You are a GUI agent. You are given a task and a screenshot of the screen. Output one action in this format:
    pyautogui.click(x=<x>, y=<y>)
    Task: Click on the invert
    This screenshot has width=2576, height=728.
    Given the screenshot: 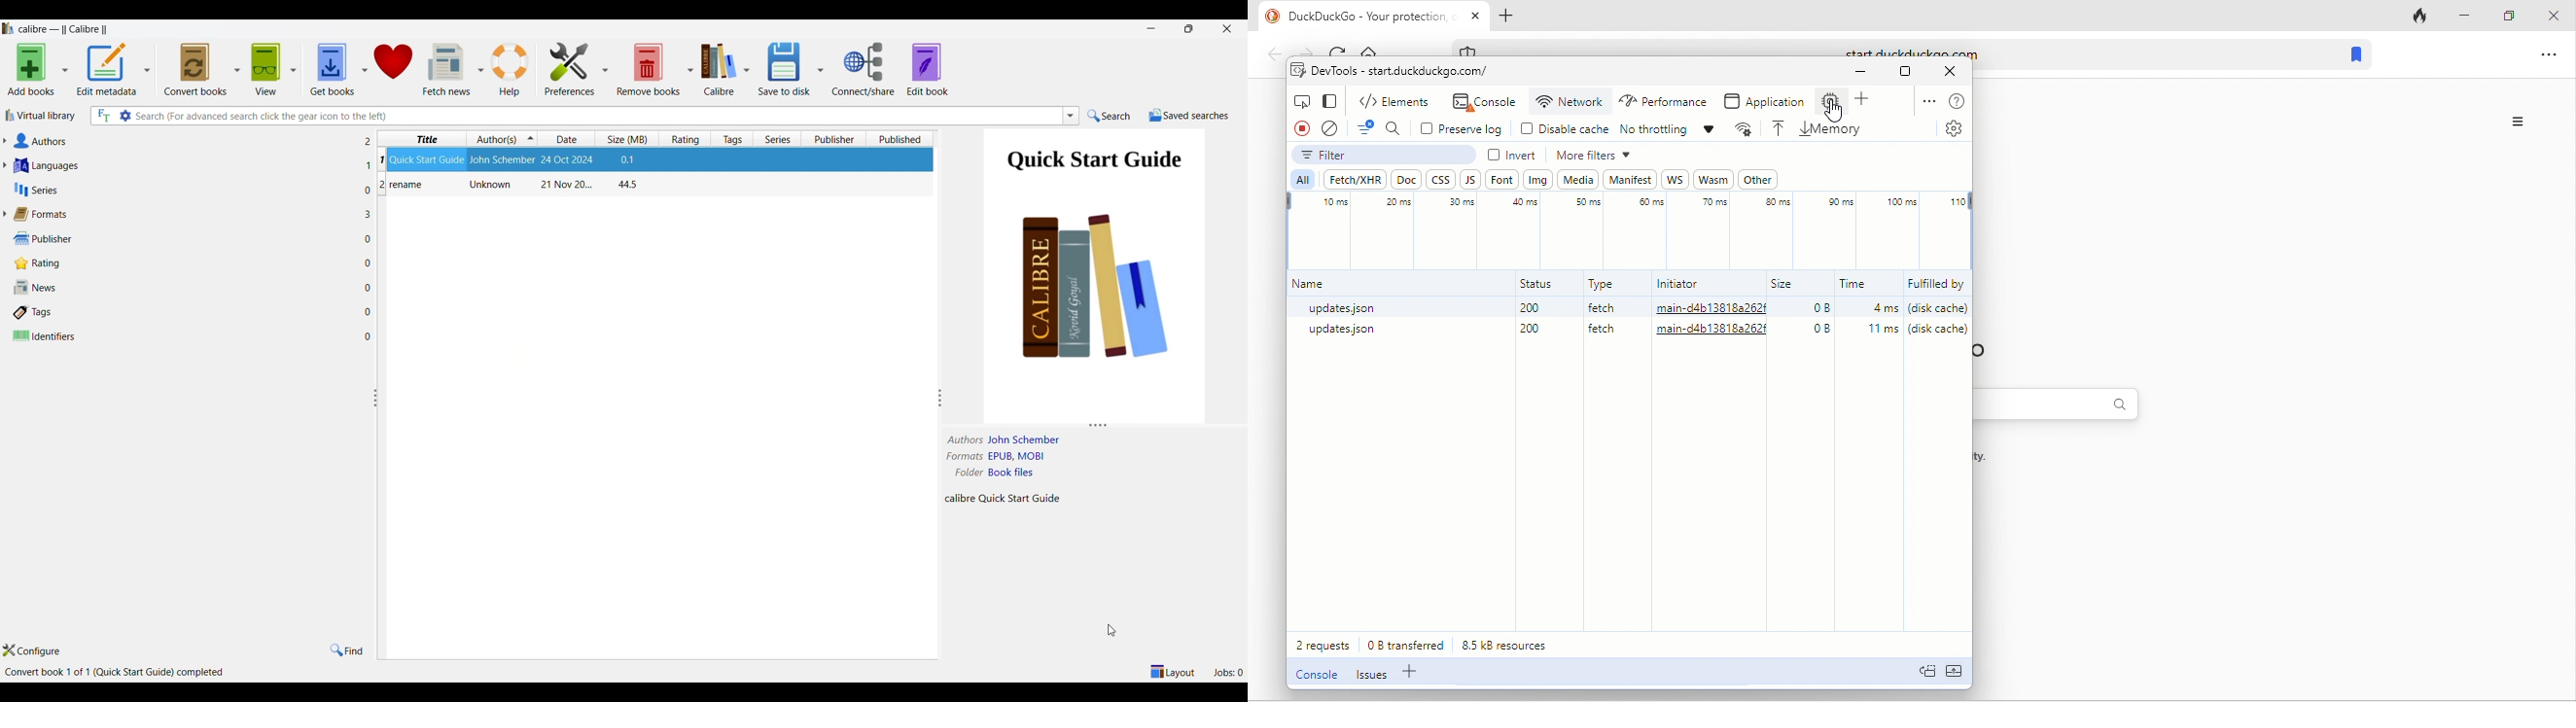 What is the action you would take?
    pyautogui.click(x=1515, y=155)
    